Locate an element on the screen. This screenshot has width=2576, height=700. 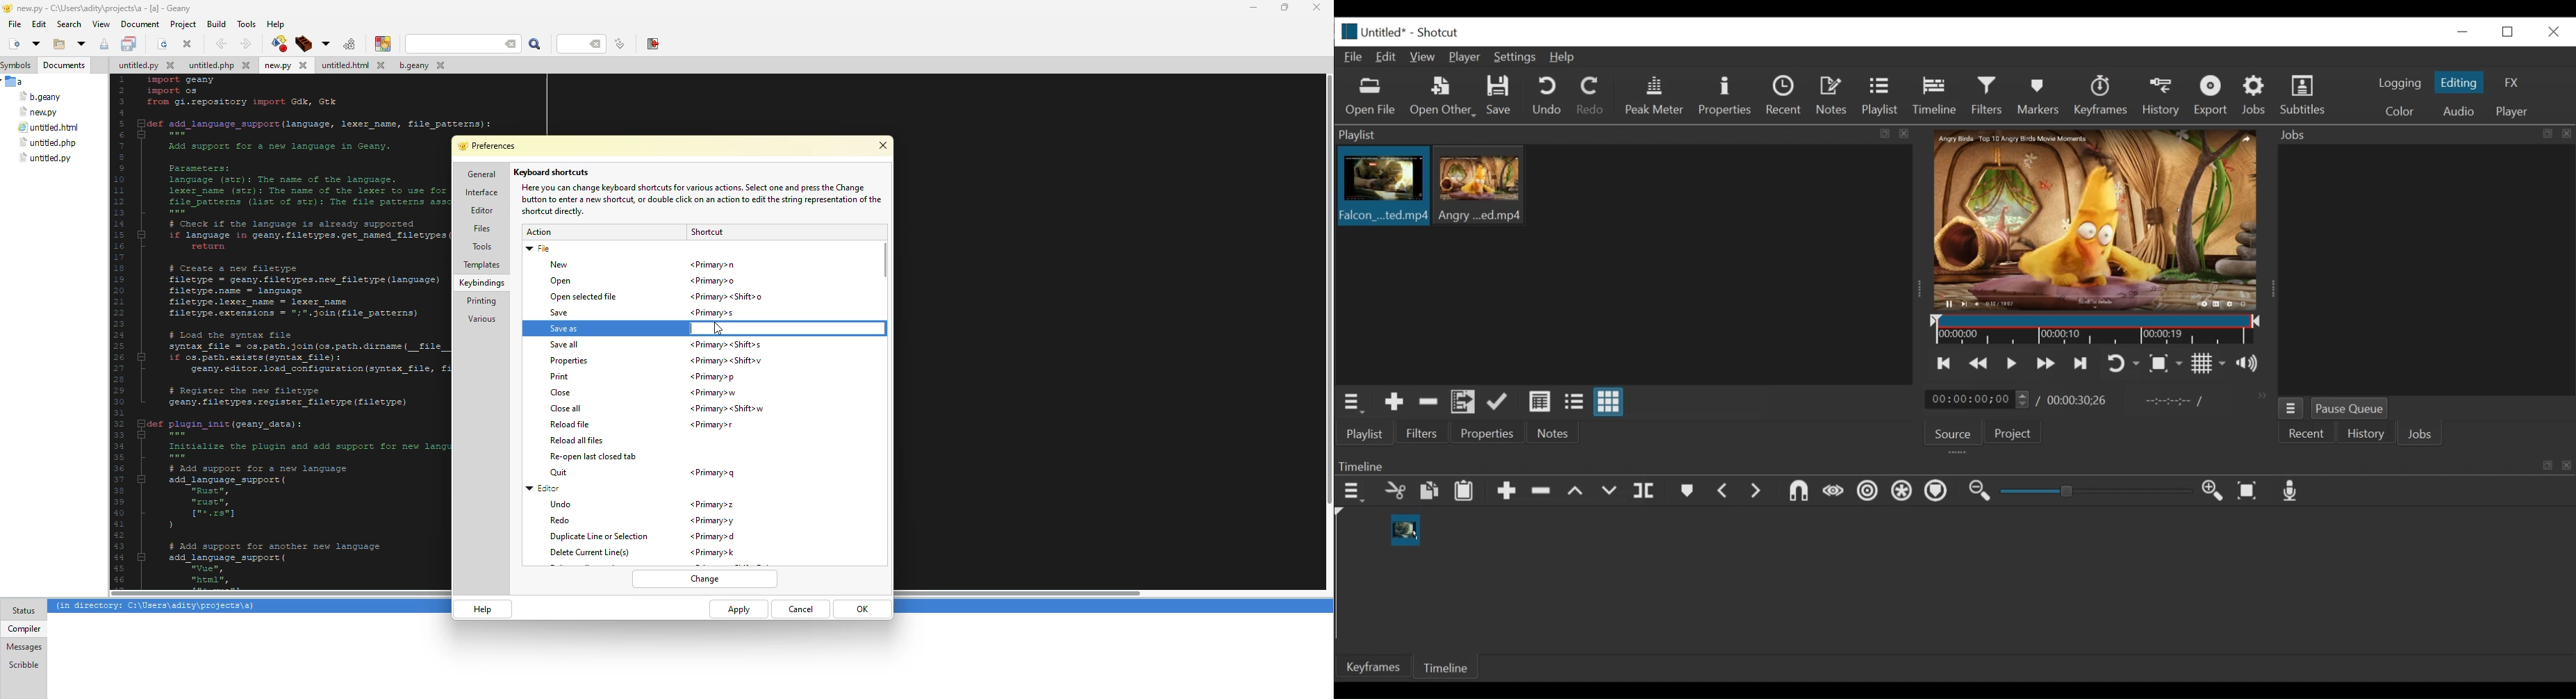
History is located at coordinates (2163, 95).